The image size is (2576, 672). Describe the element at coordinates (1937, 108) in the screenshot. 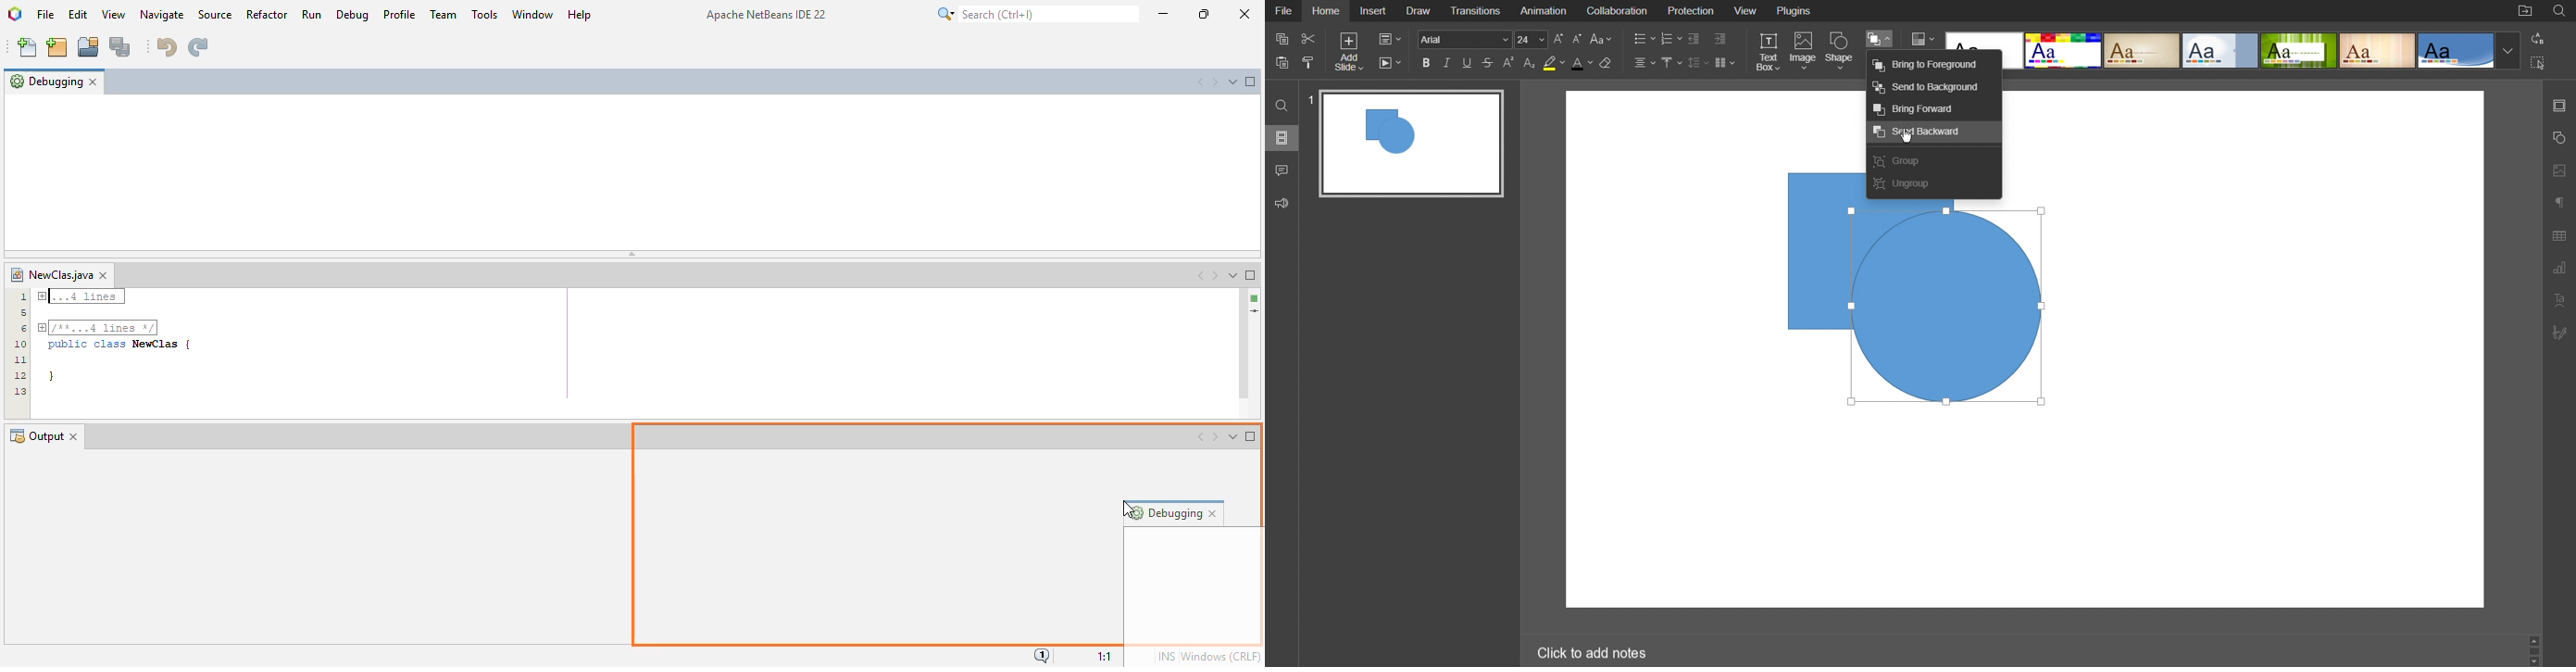

I see `Bring forward` at that location.